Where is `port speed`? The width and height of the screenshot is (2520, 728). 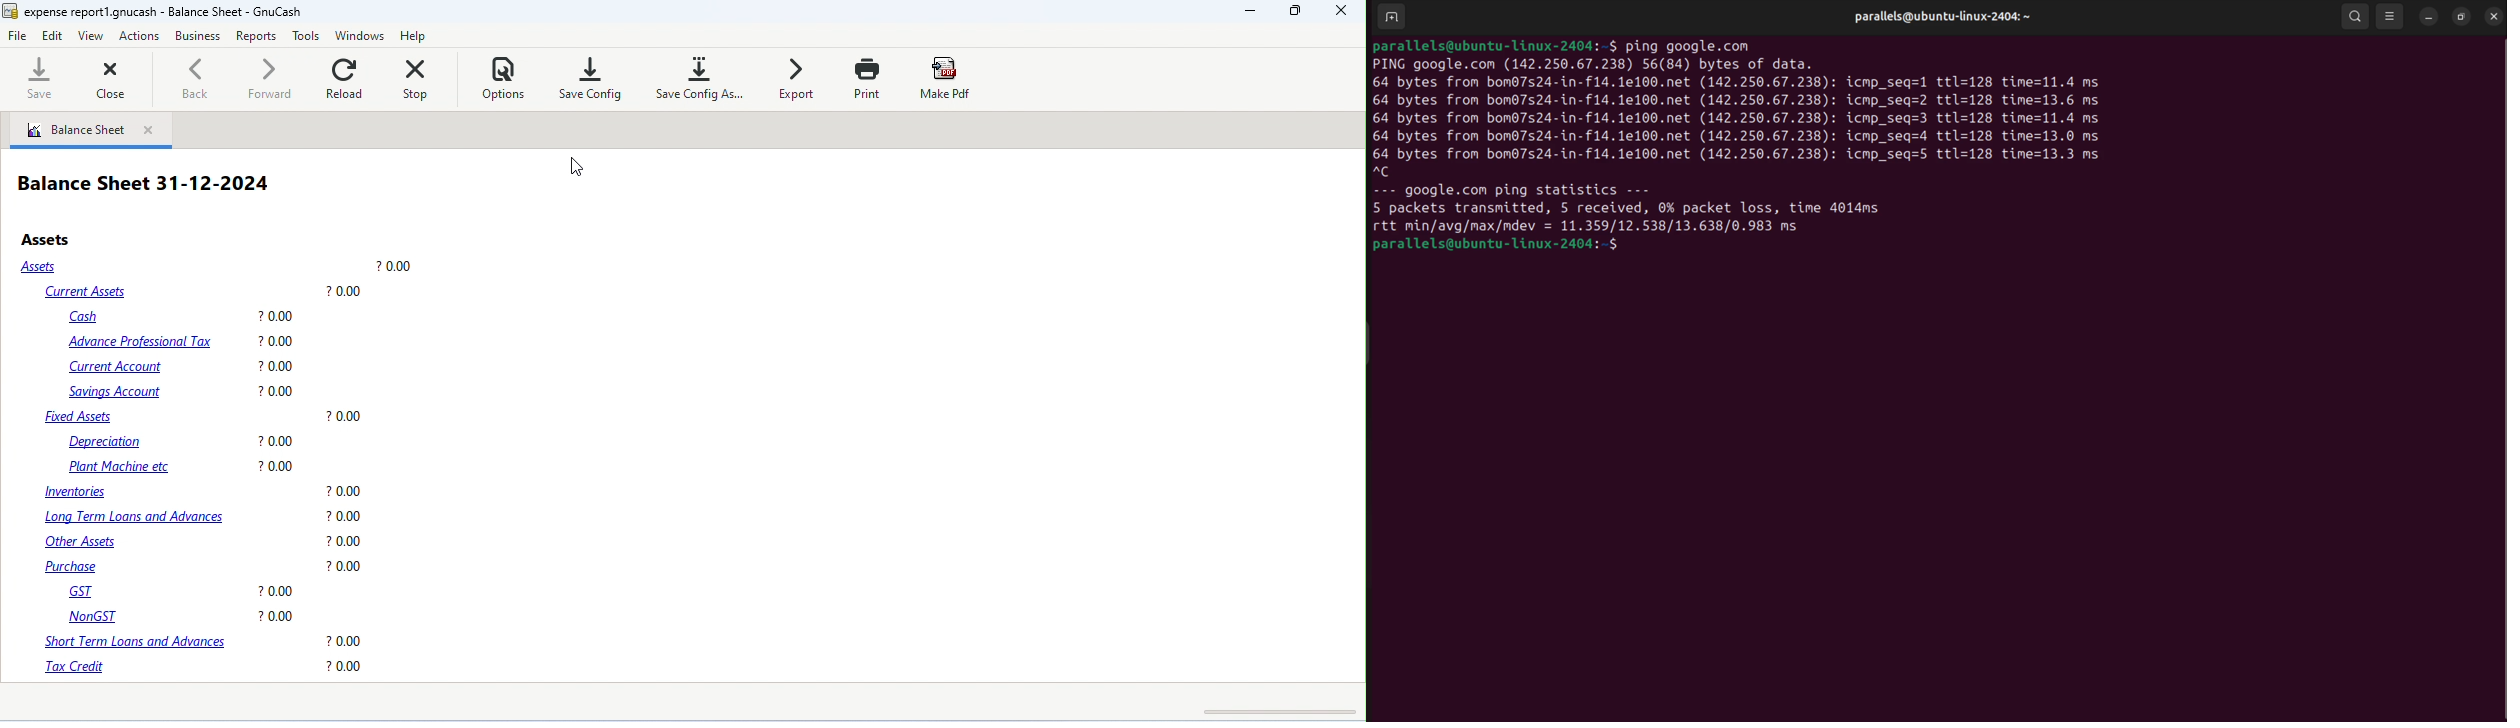 port speed is located at coordinates (1671, 226).